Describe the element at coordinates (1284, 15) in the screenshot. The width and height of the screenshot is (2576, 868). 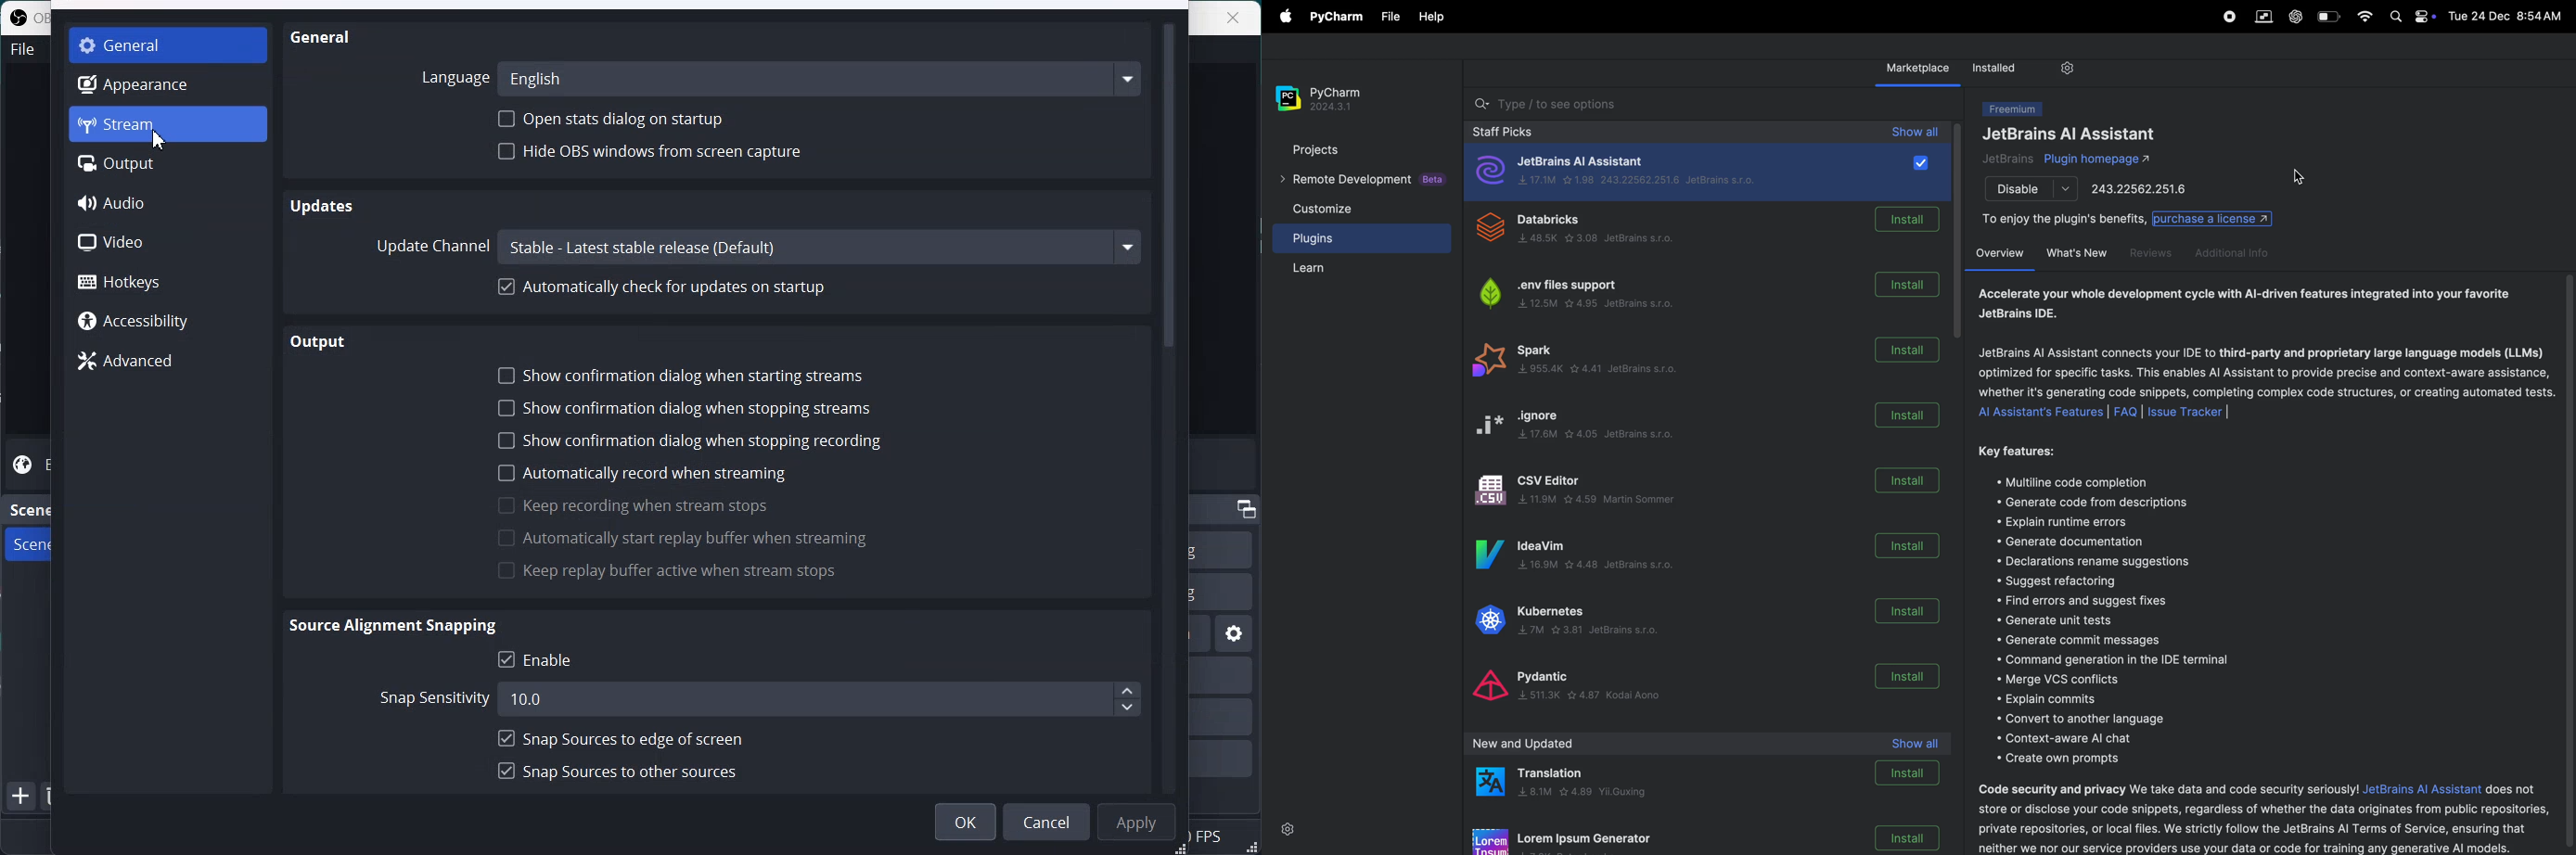
I see `apple menu` at that location.